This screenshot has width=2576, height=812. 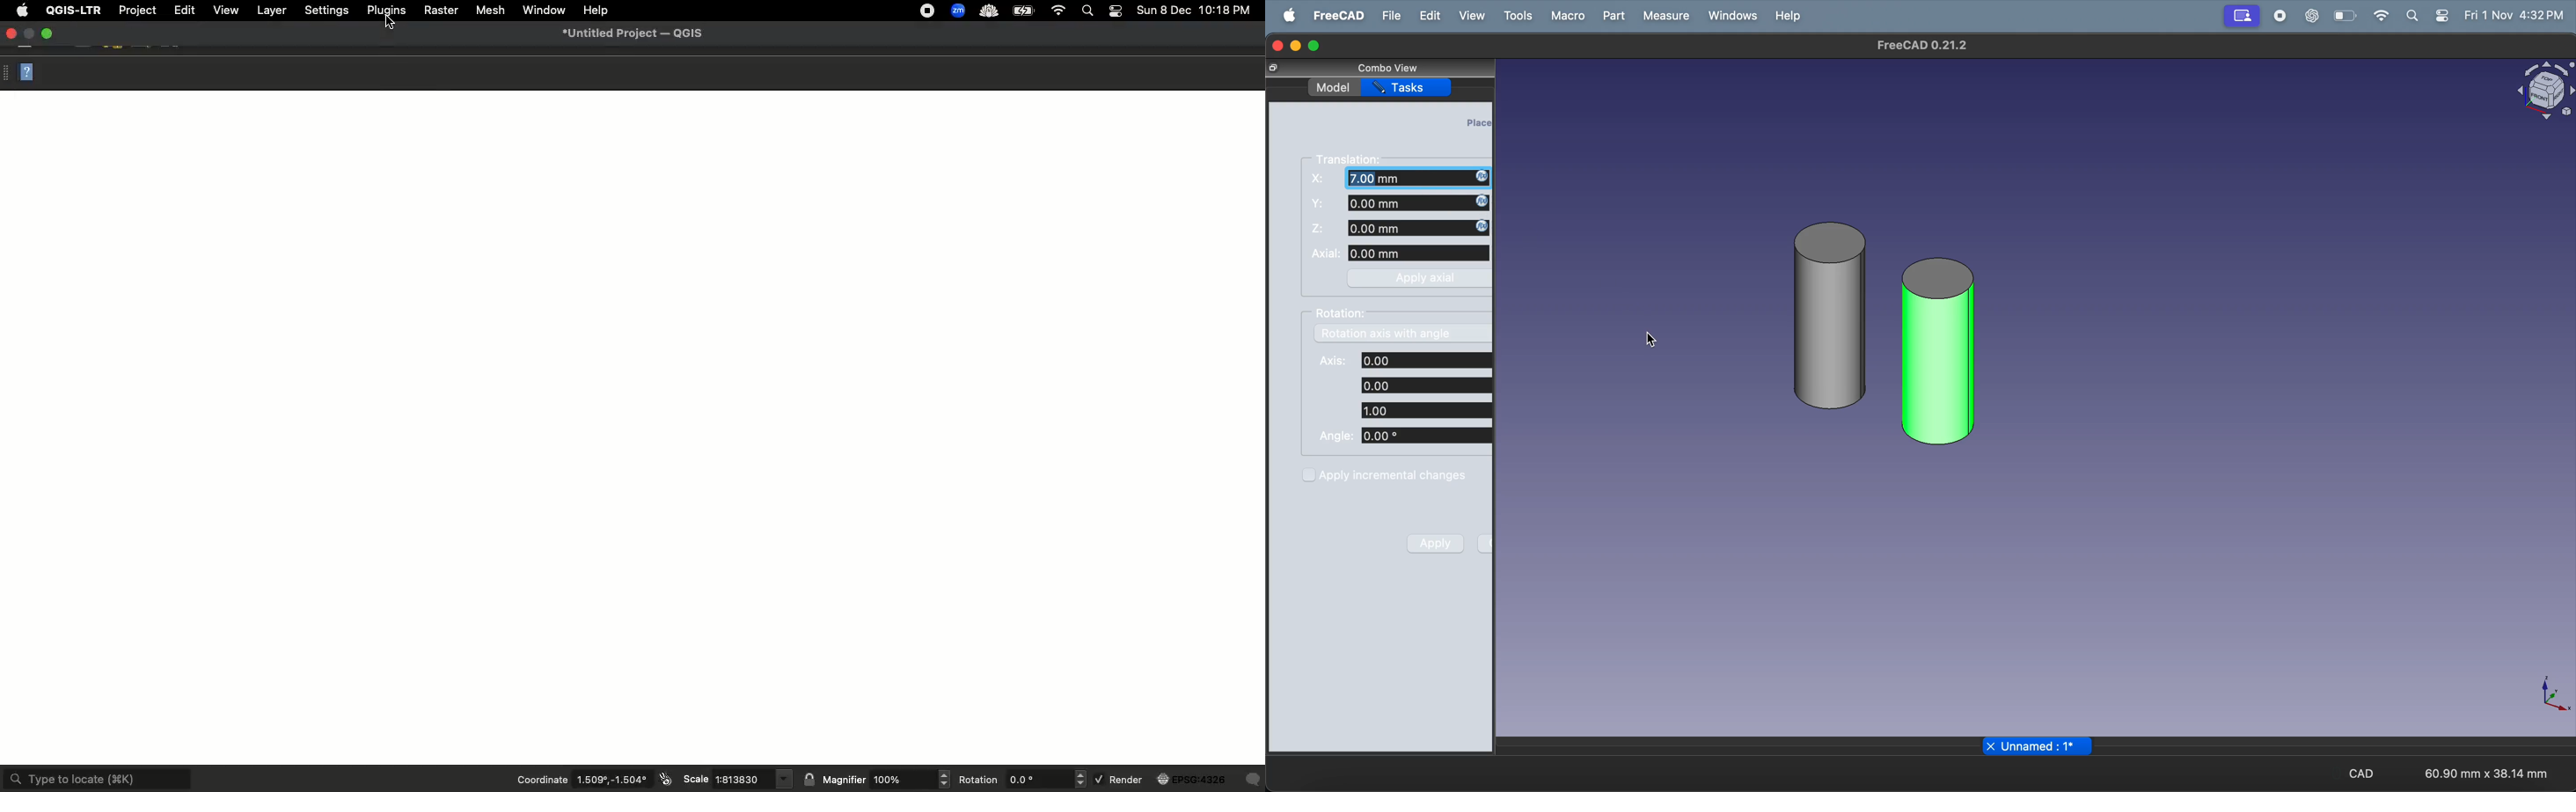 I want to click on apple menu, so click(x=1285, y=15).